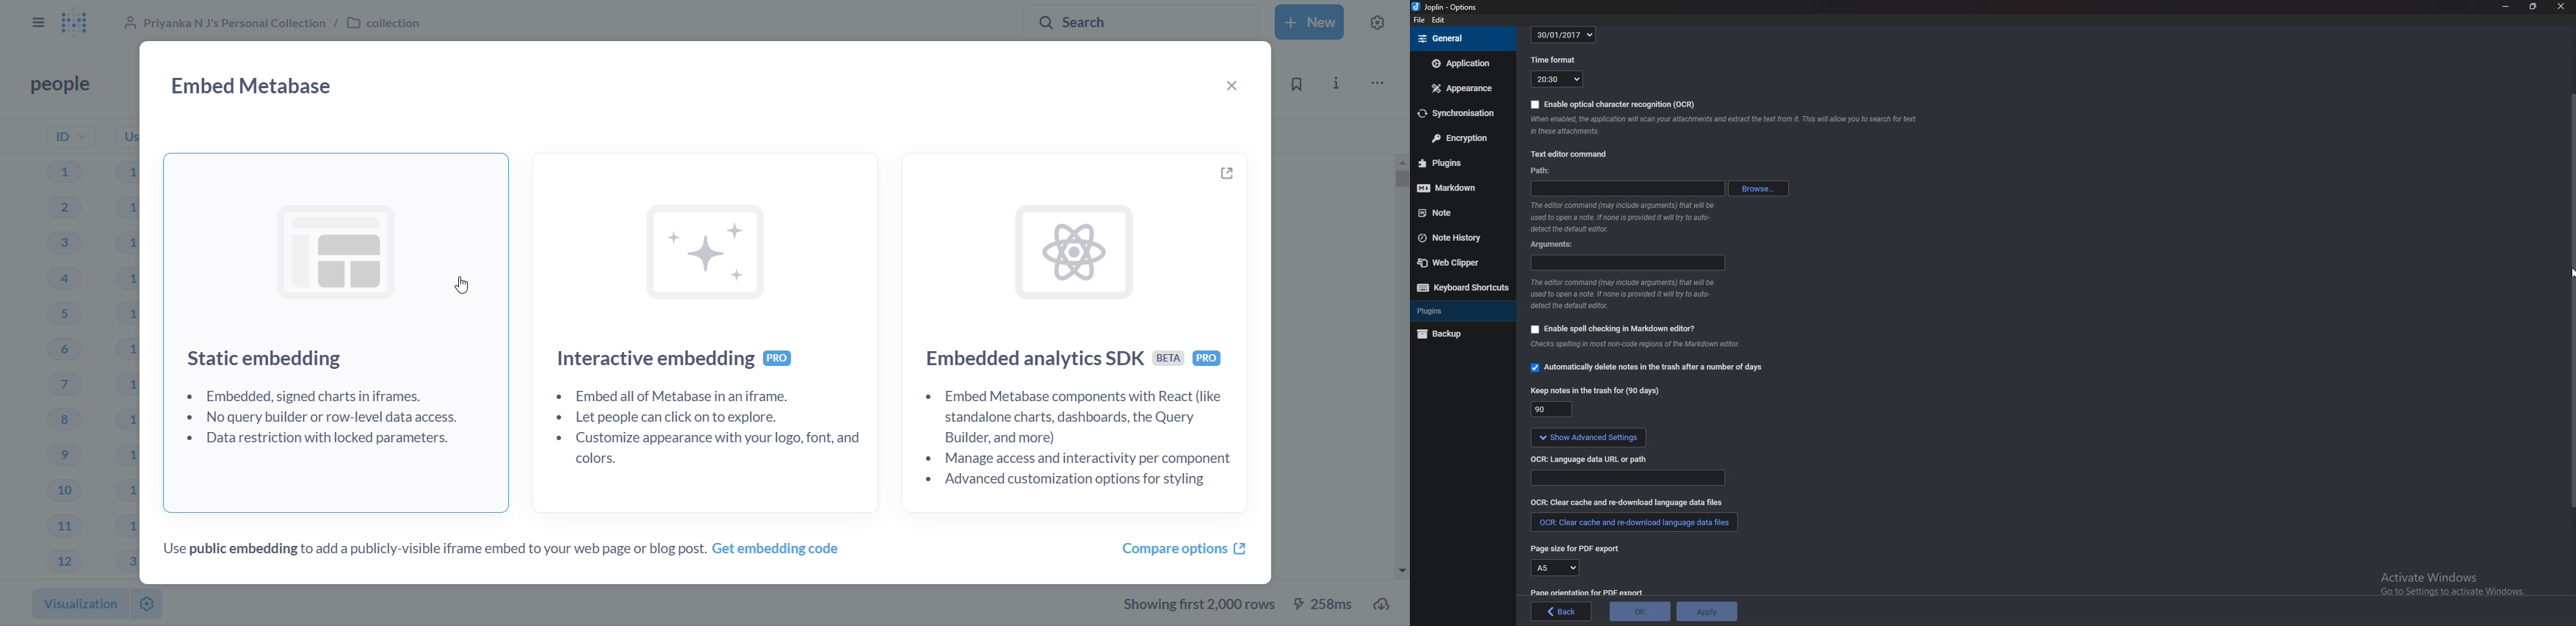 The image size is (2576, 644). What do you see at coordinates (1461, 87) in the screenshot?
I see `Appearance` at bounding box center [1461, 87].